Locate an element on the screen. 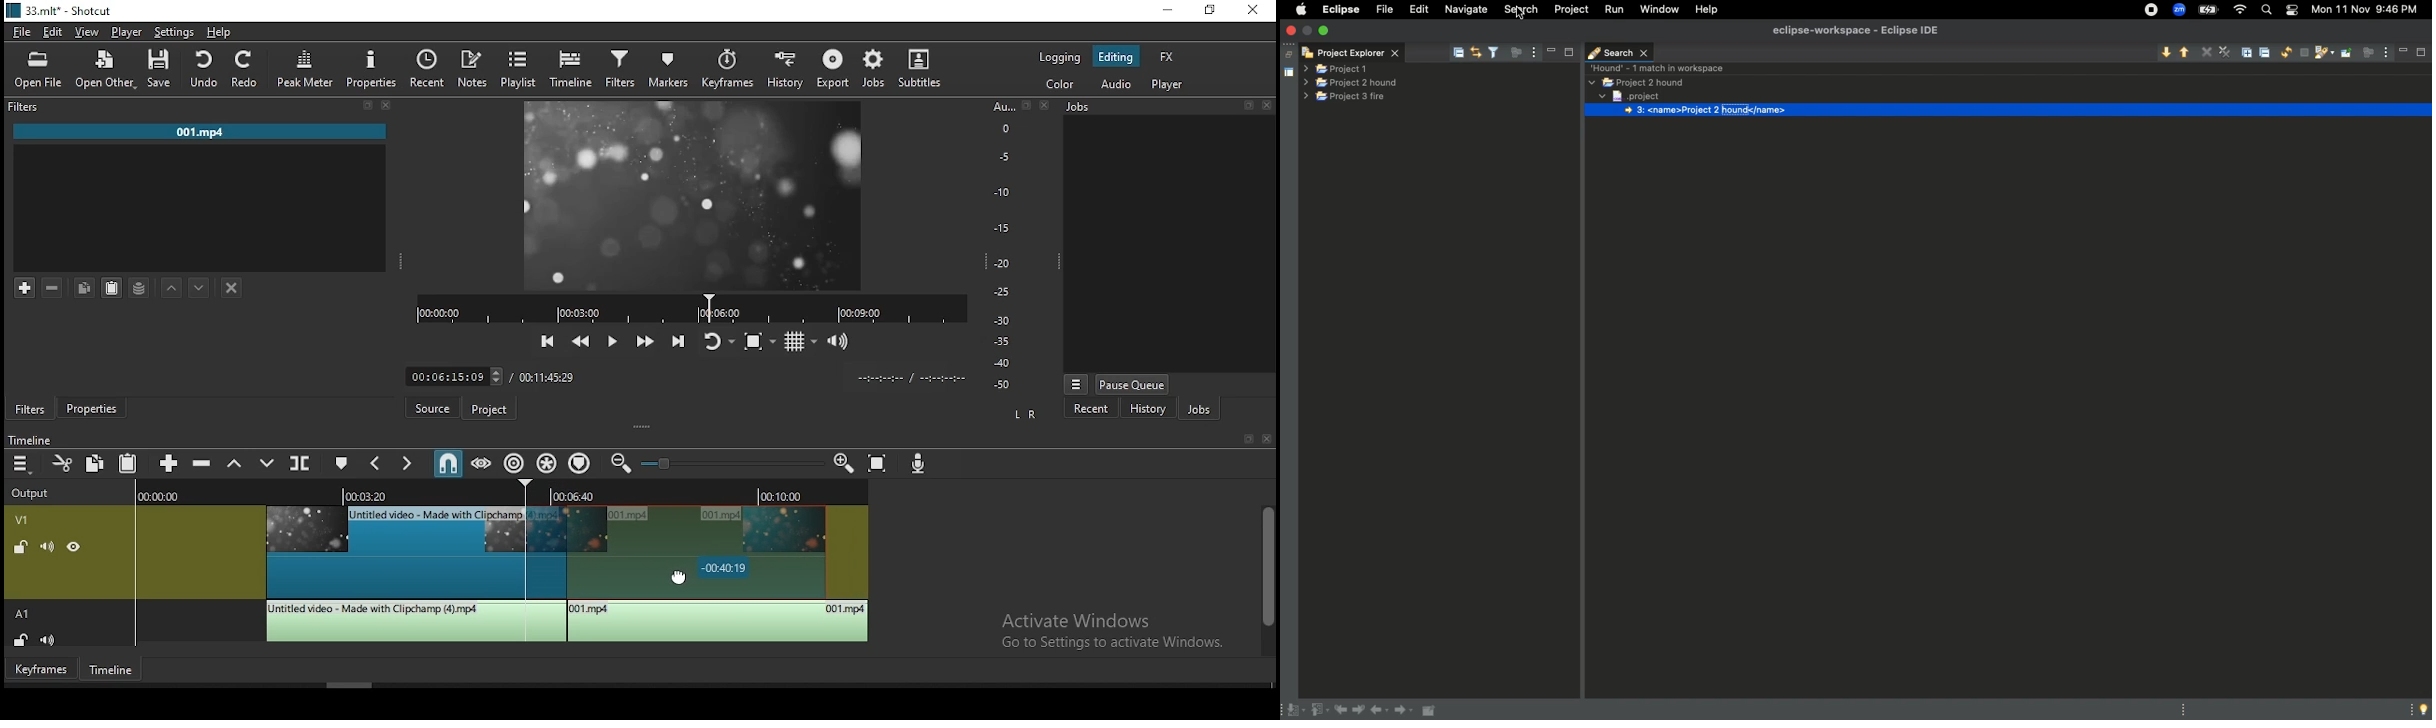  Apple logo is located at coordinates (1302, 9).